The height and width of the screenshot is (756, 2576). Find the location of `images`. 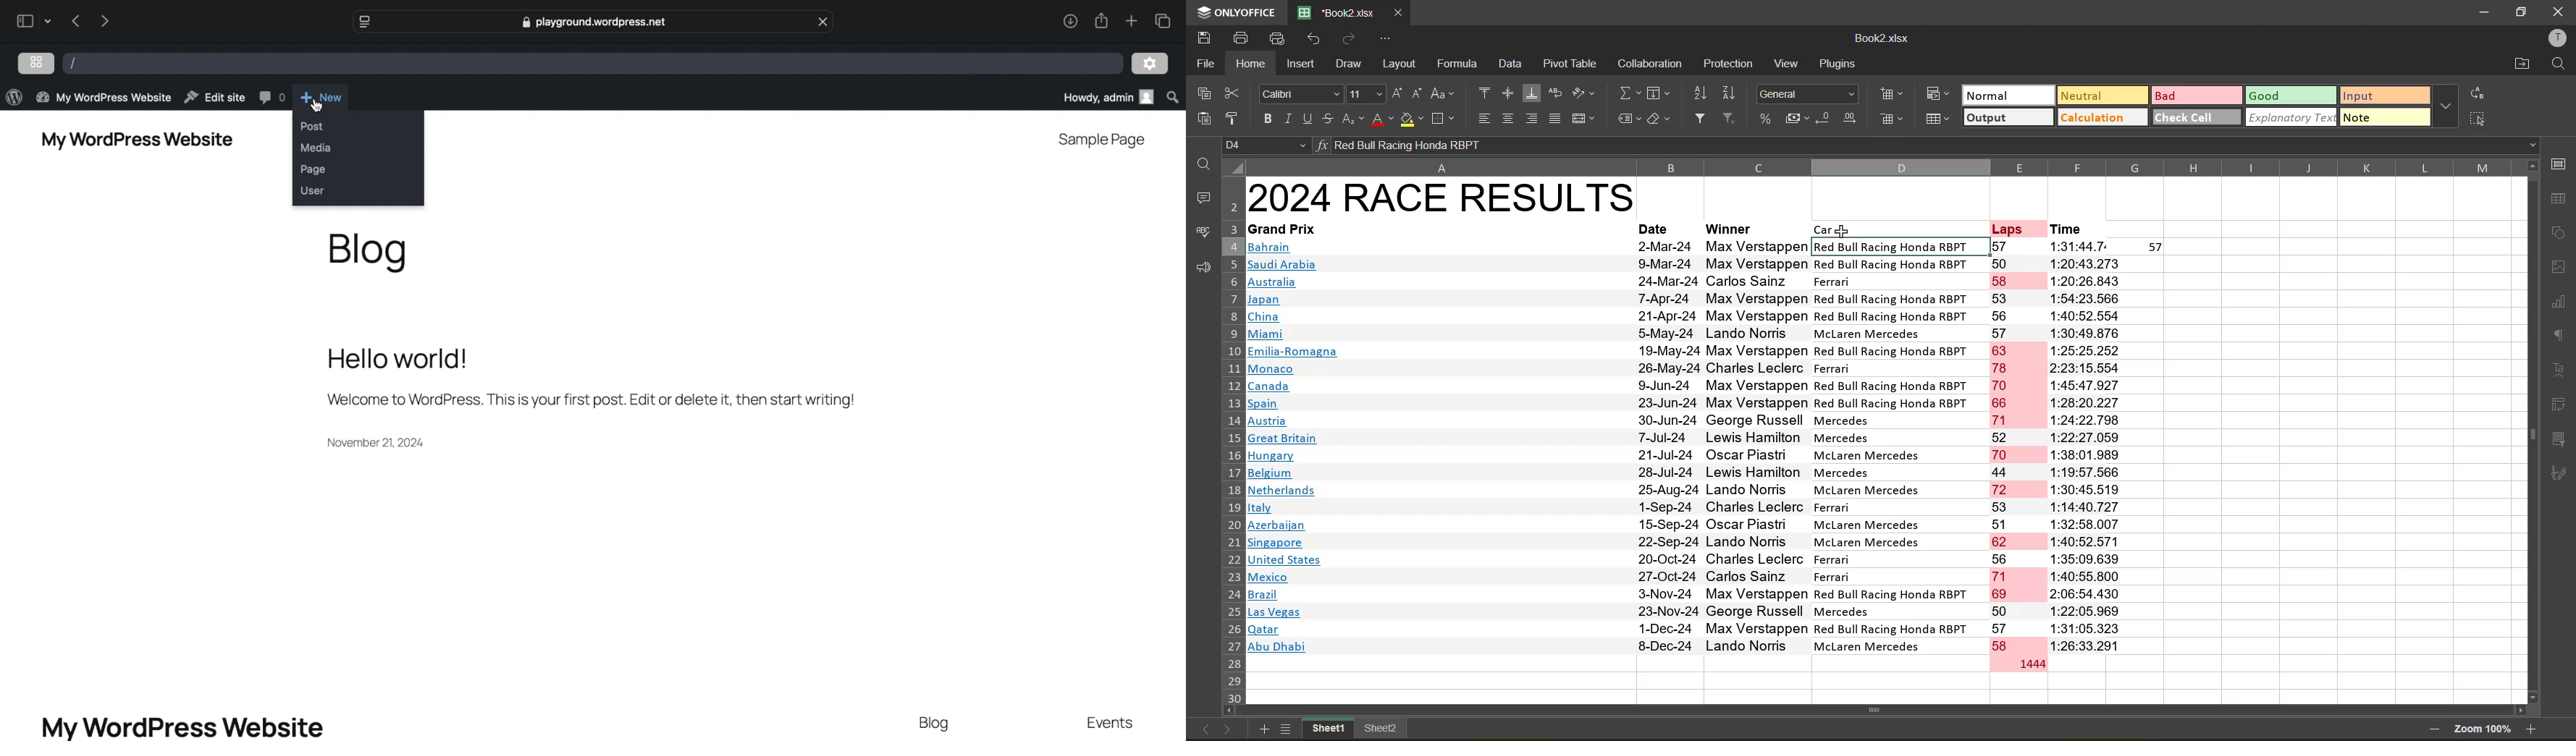

images is located at coordinates (2559, 267).